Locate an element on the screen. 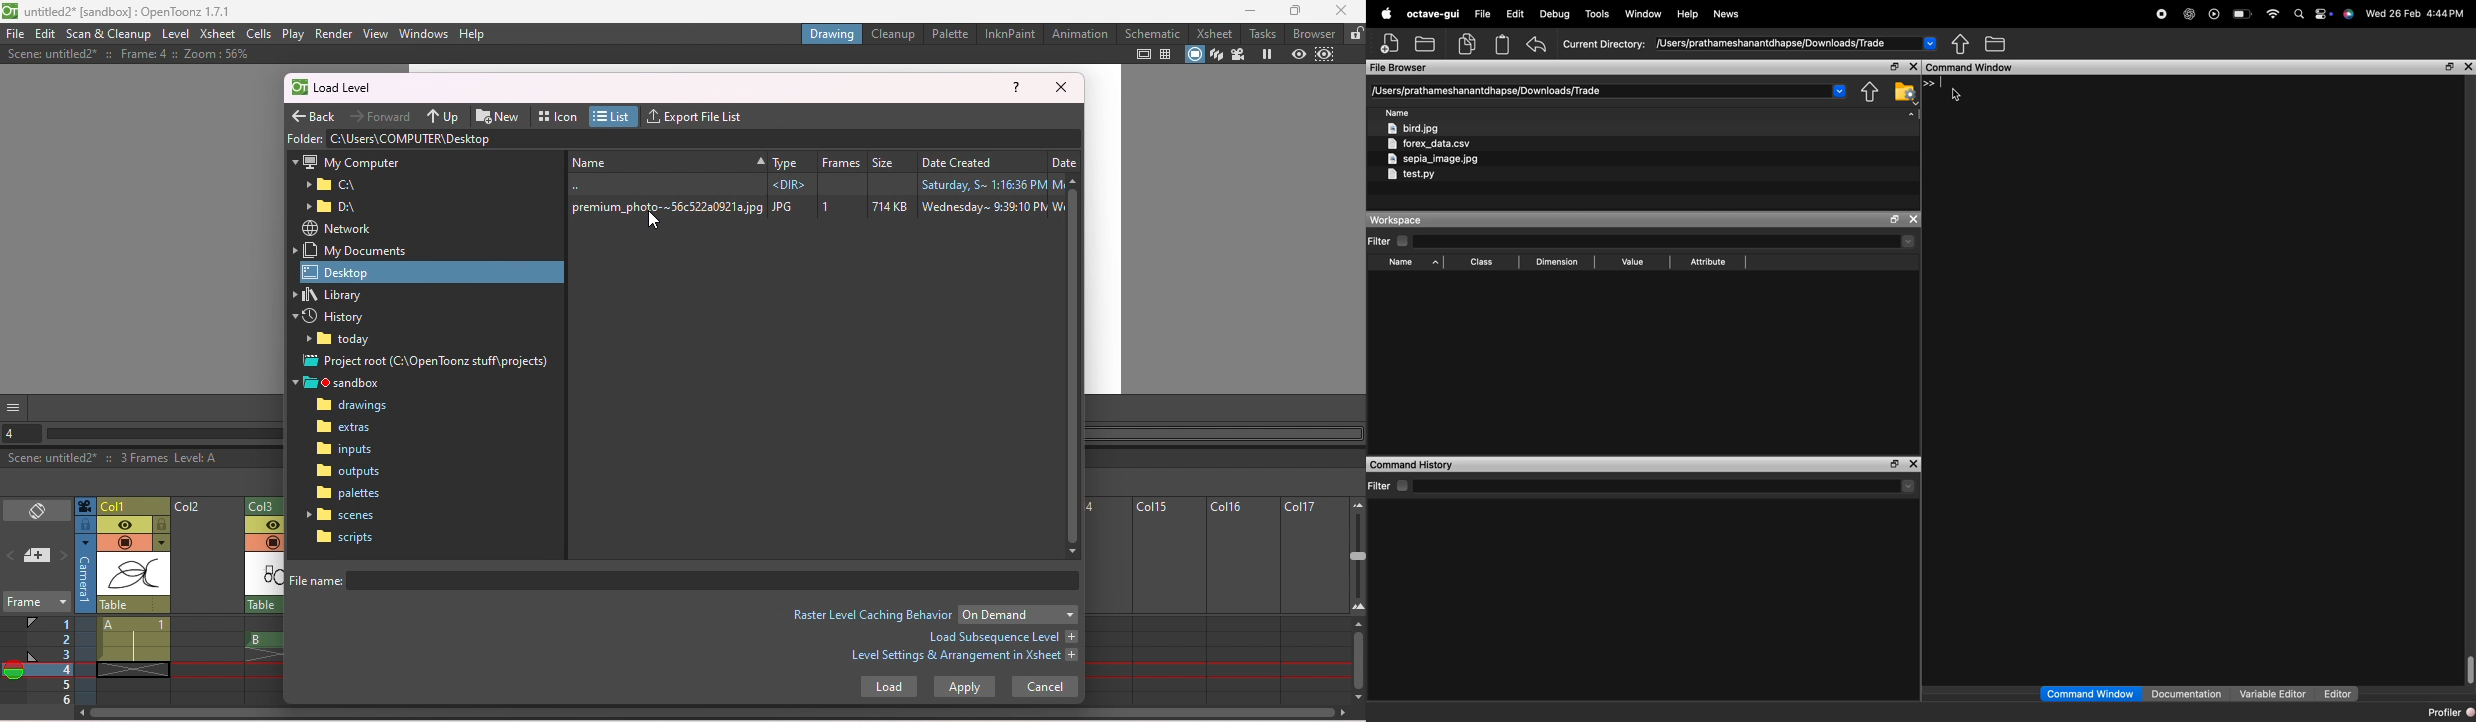 The image size is (2492, 728). Drop-down  is located at coordinates (1909, 486).